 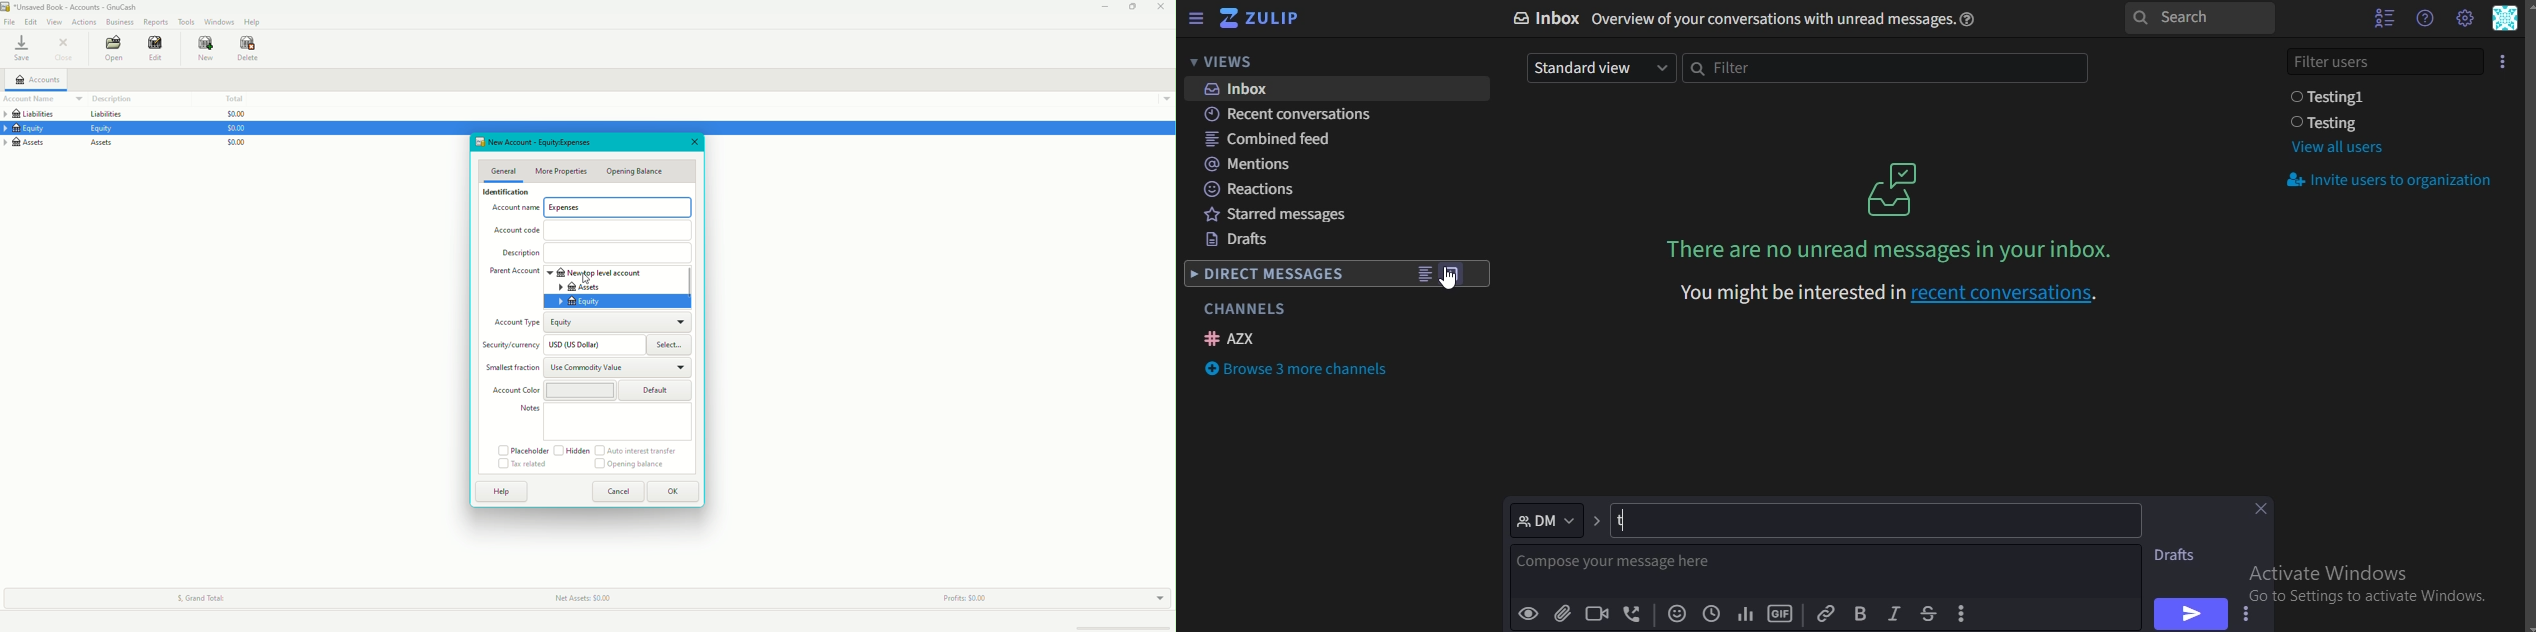 I want to click on text, so click(x=1753, y=19).